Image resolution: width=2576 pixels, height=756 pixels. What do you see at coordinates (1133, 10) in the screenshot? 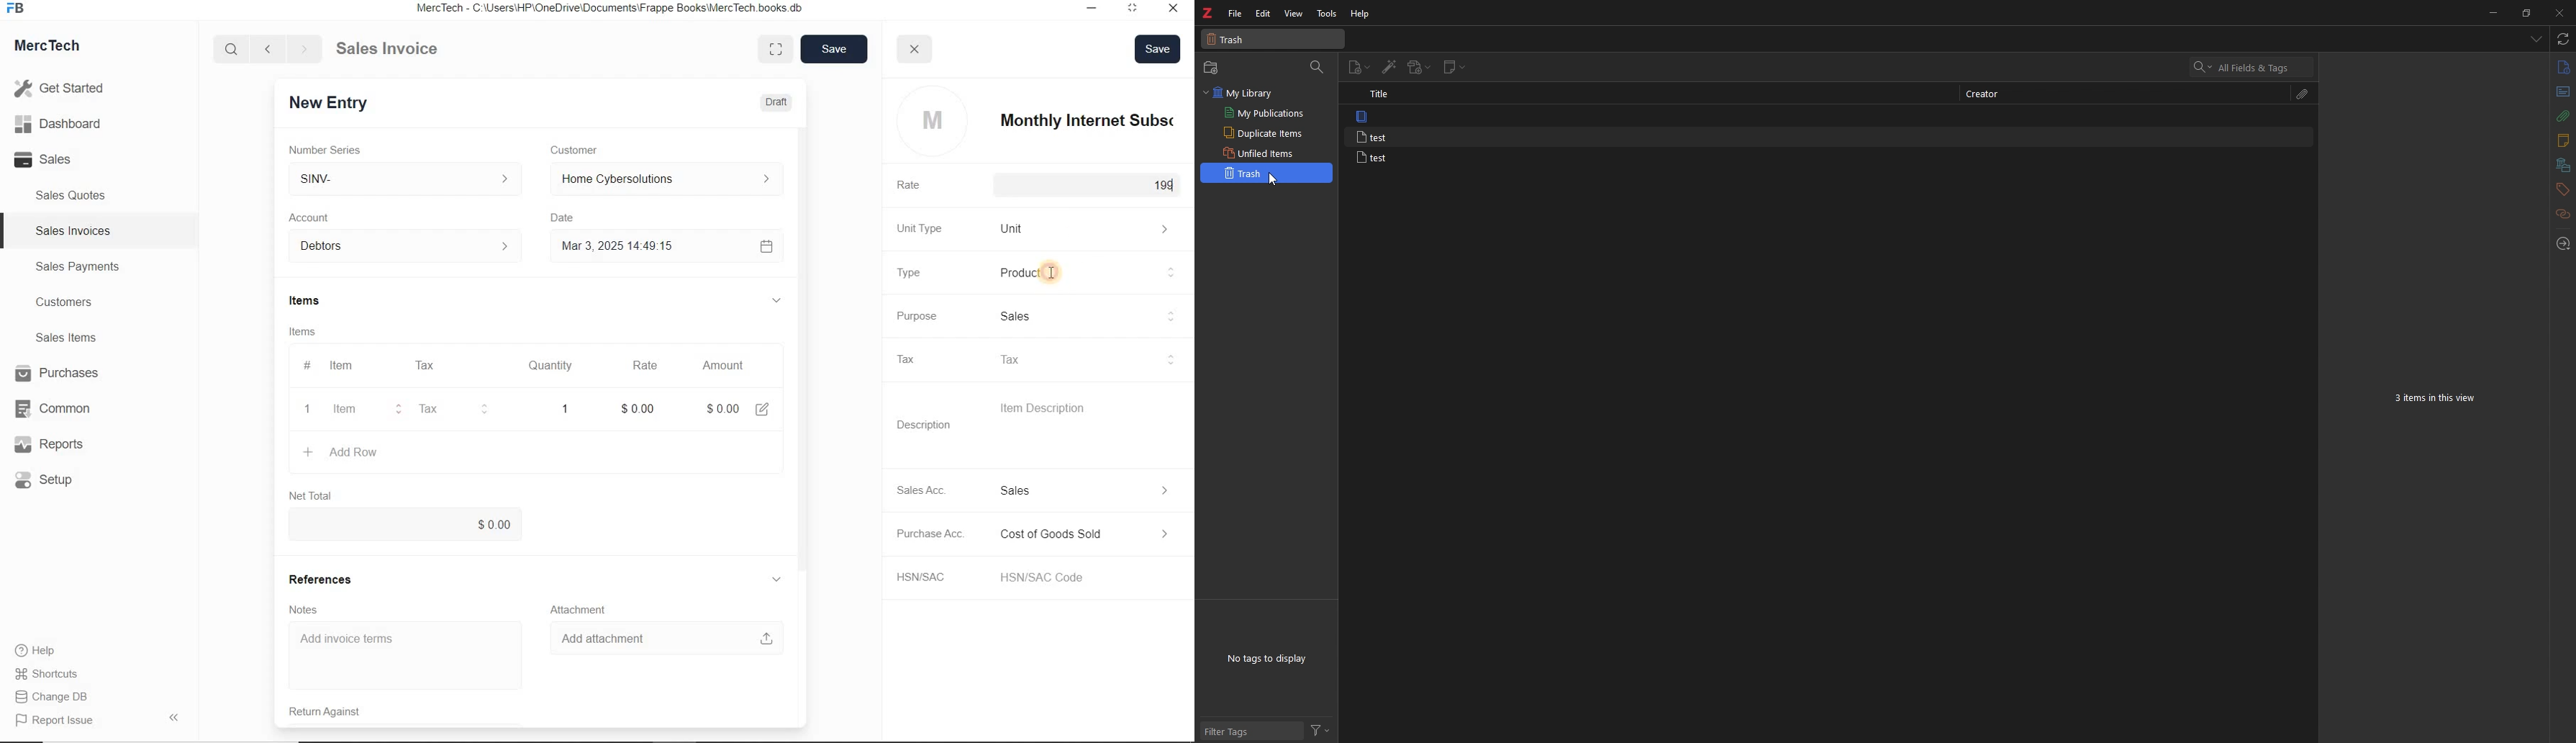
I see `Maximum` at bounding box center [1133, 10].